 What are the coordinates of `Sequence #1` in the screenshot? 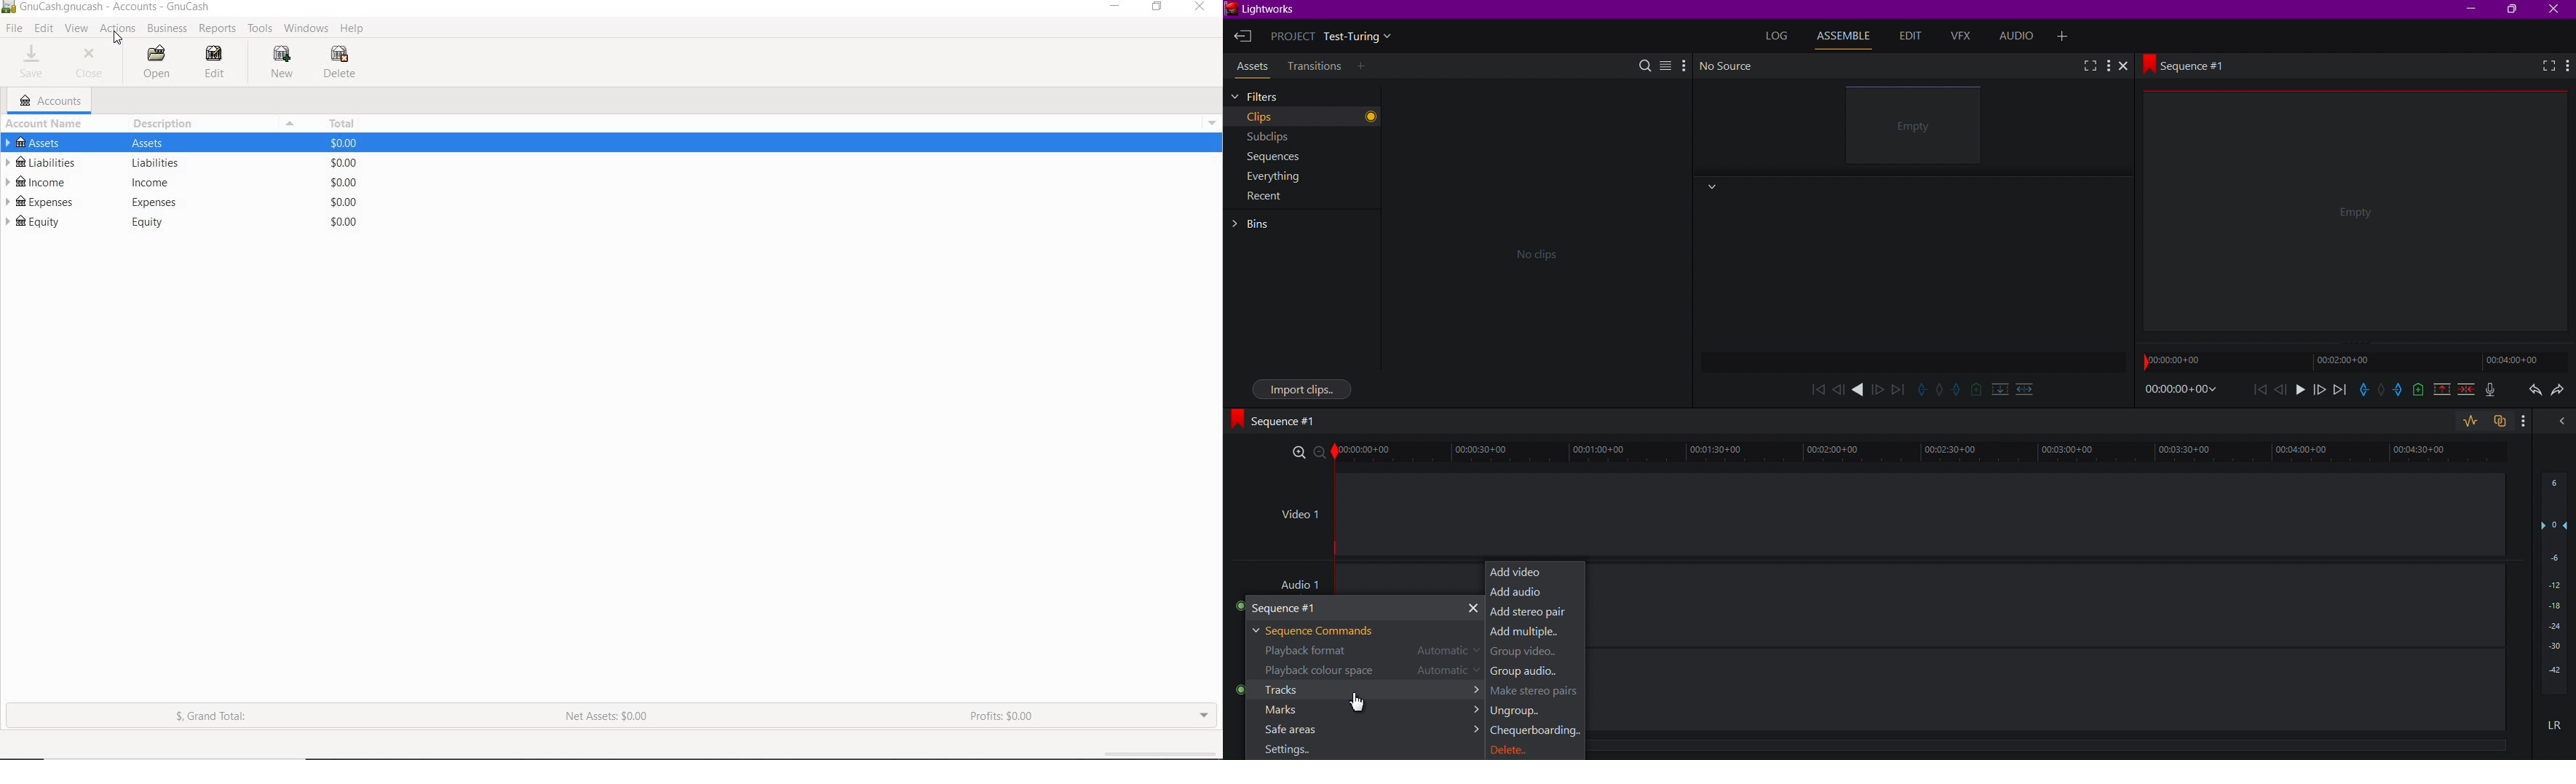 It's located at (2191, 64).